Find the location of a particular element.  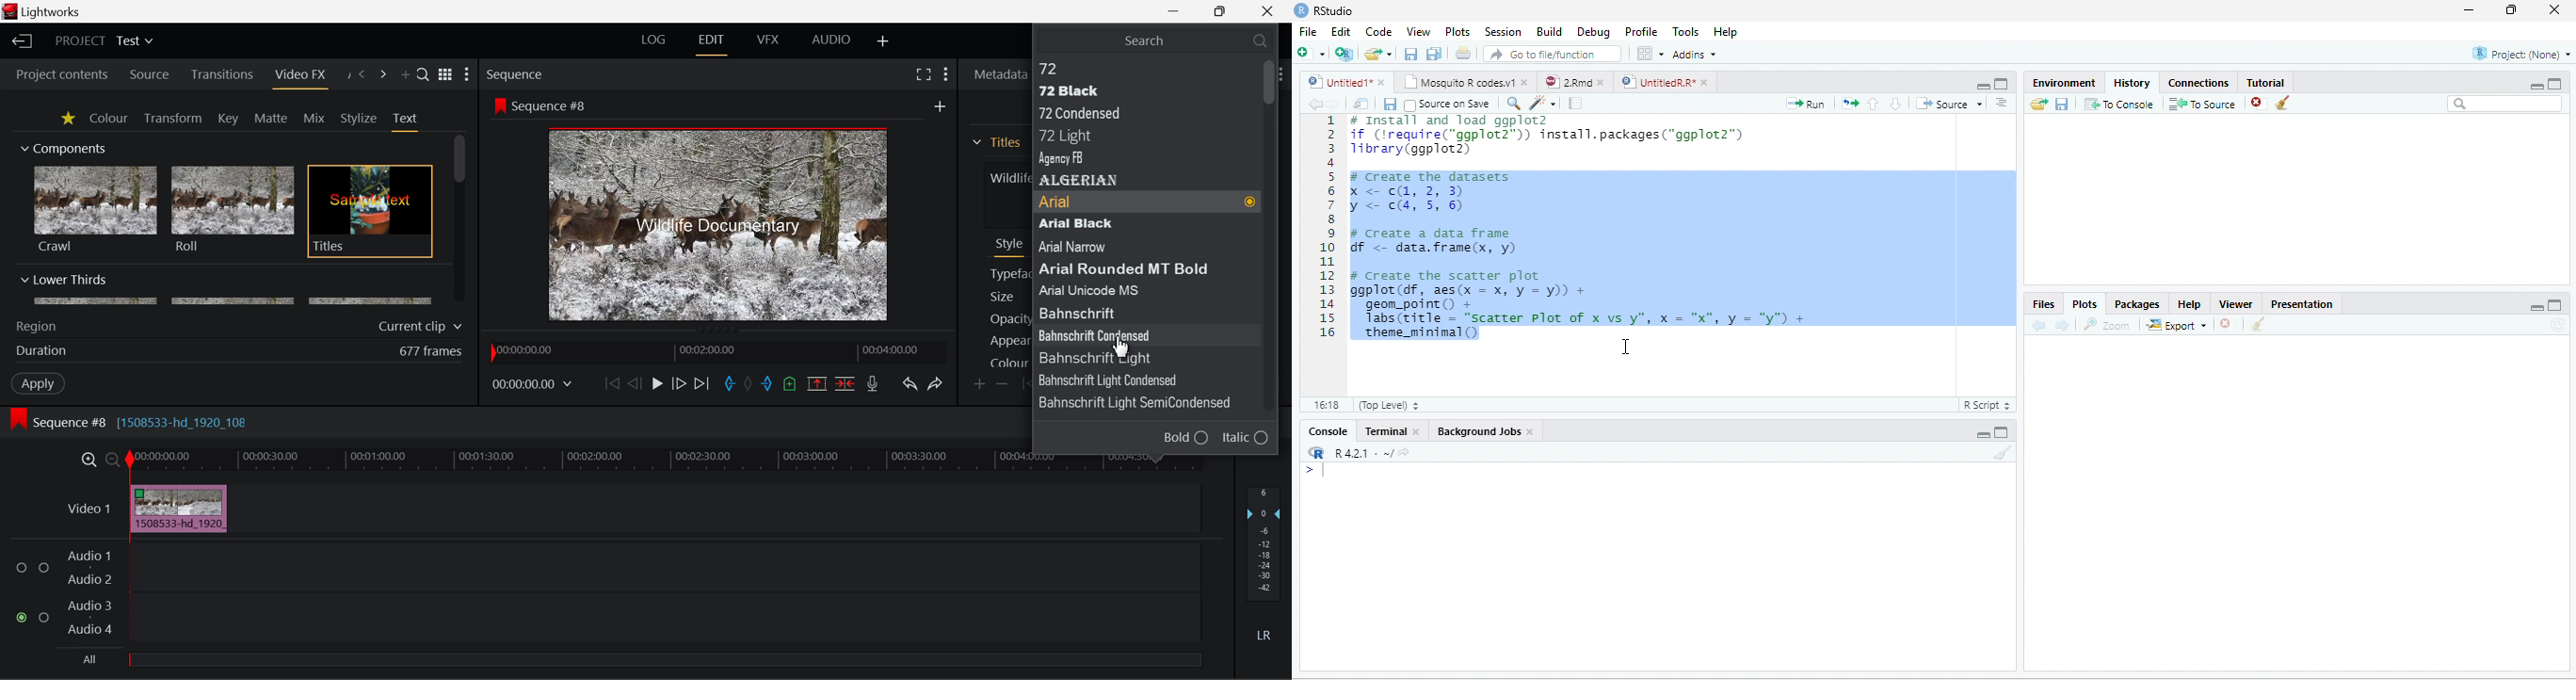

Go back to previous source location is located at coordinates (1314, 105).